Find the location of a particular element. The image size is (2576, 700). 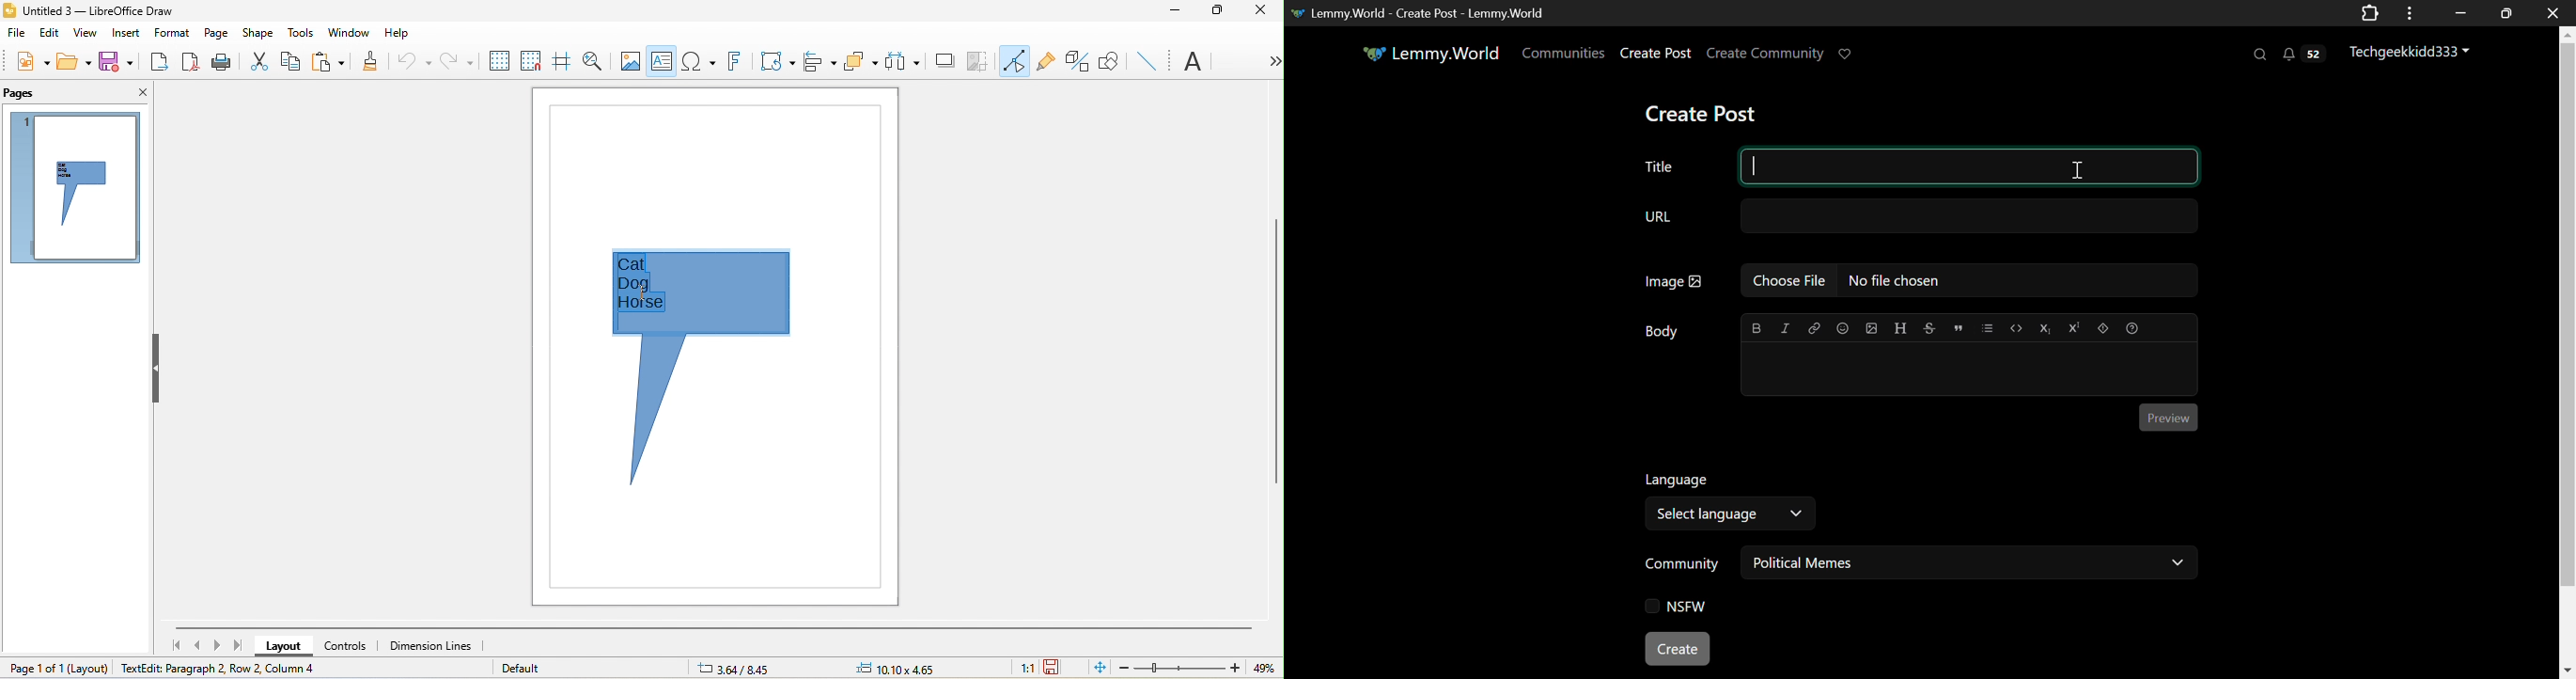

toggle extrusion is located at coordinates (1077, 62).